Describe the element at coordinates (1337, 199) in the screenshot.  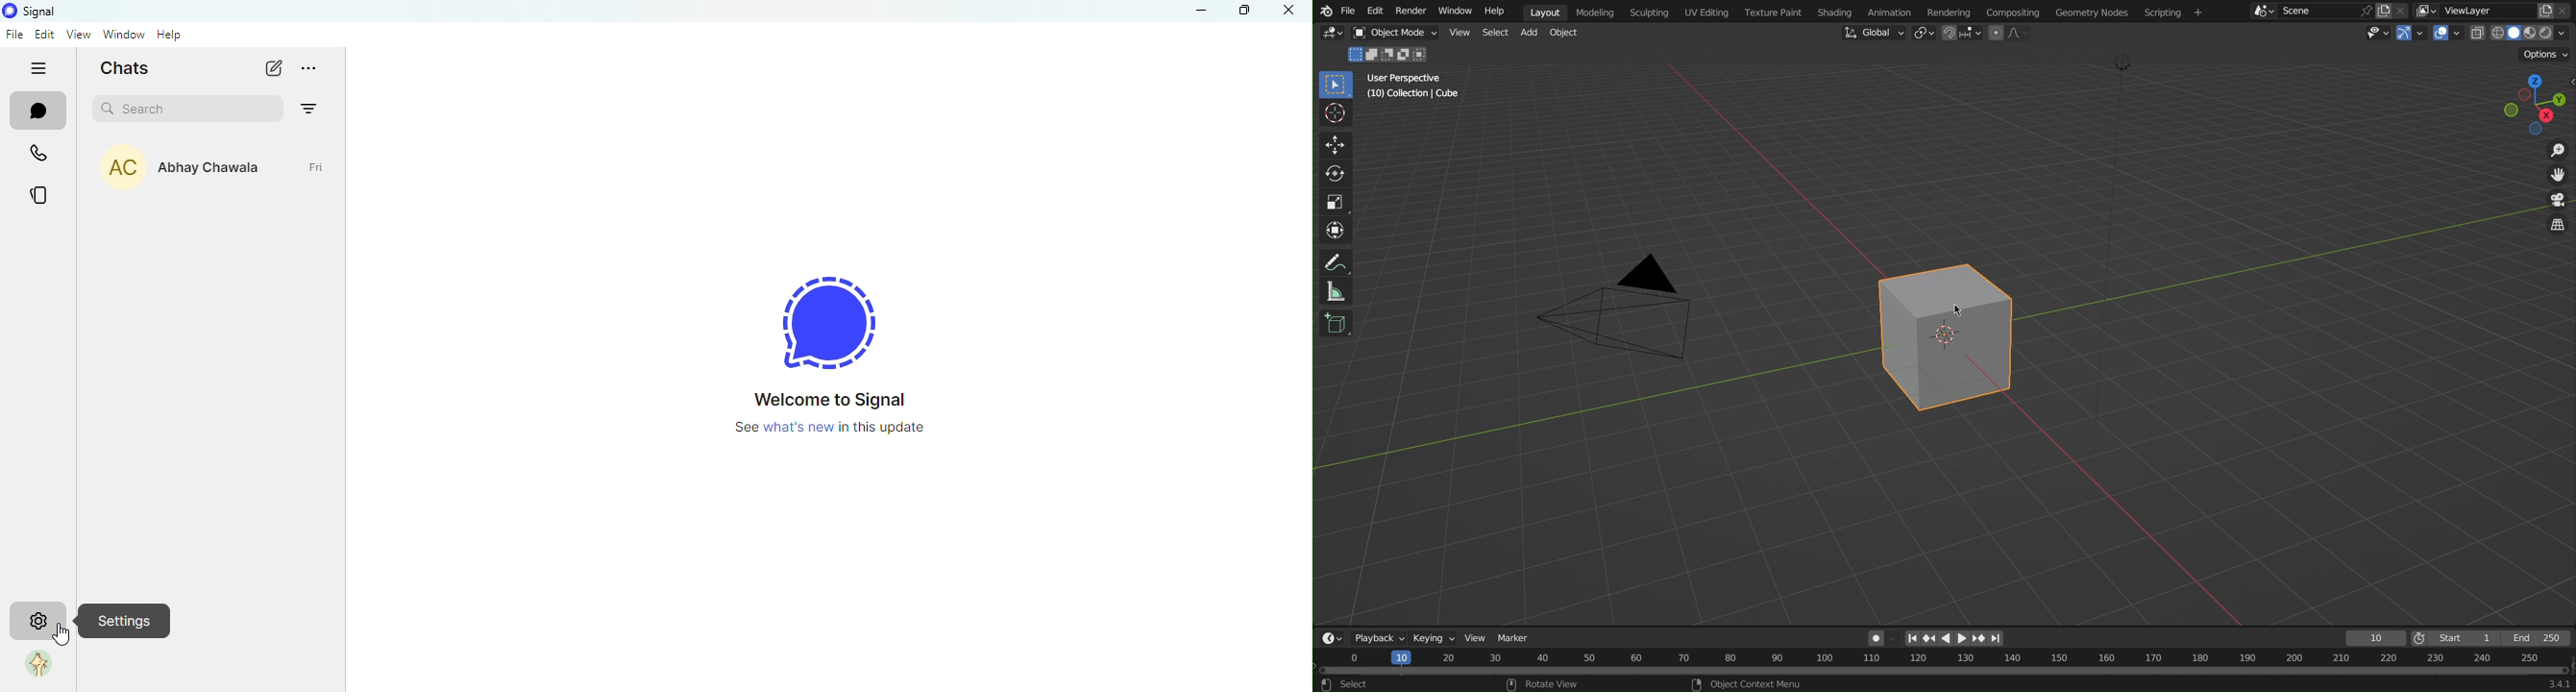
I see `Scale` at that location.